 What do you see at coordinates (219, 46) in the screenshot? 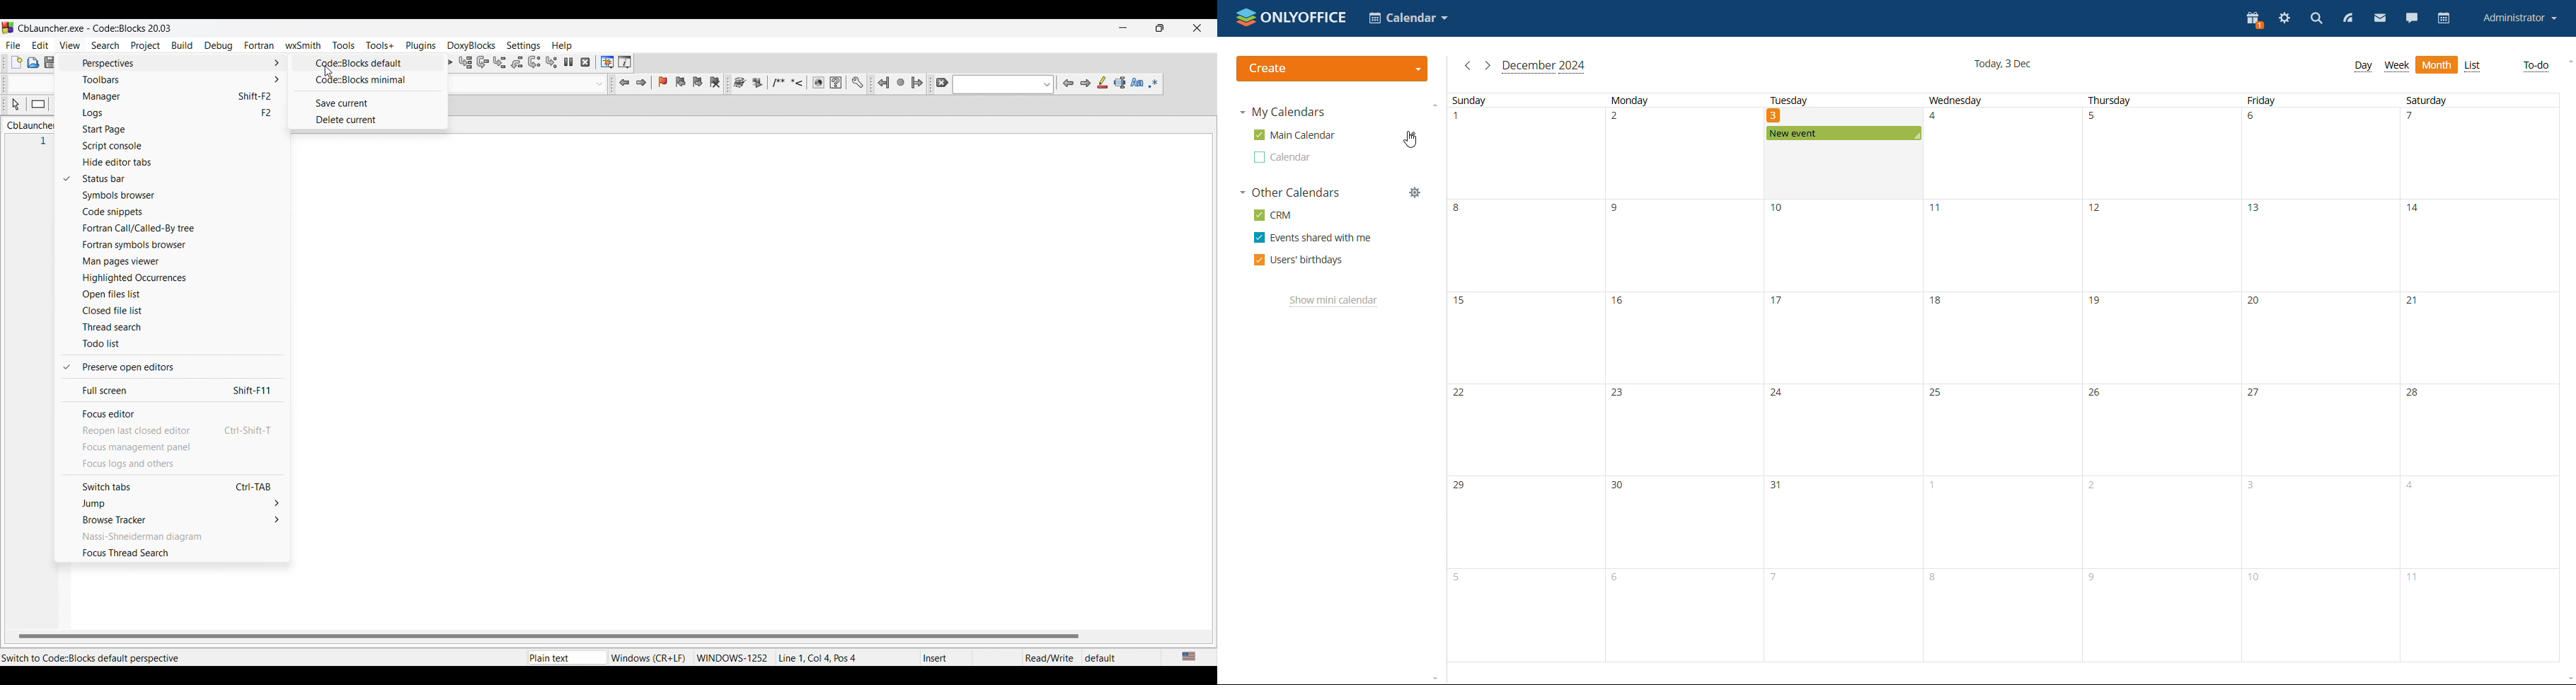
I see `Debug menu` at bounding box center [219, 46].